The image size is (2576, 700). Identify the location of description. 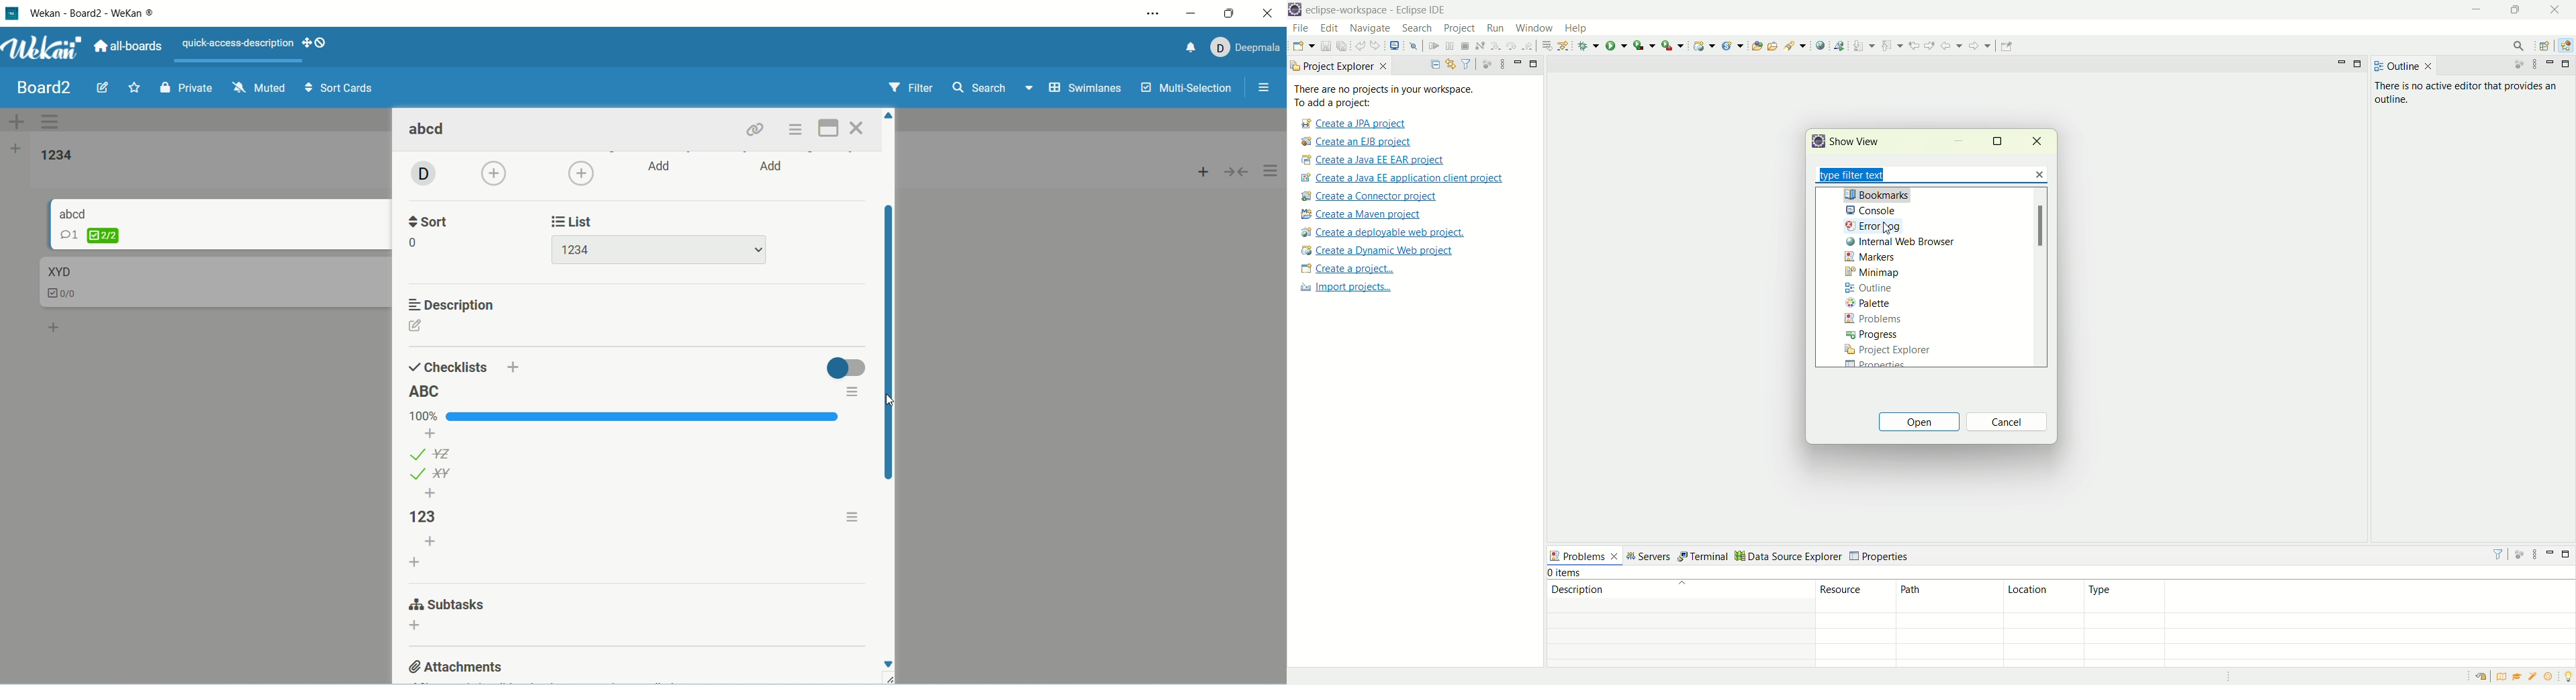
(454, 305).